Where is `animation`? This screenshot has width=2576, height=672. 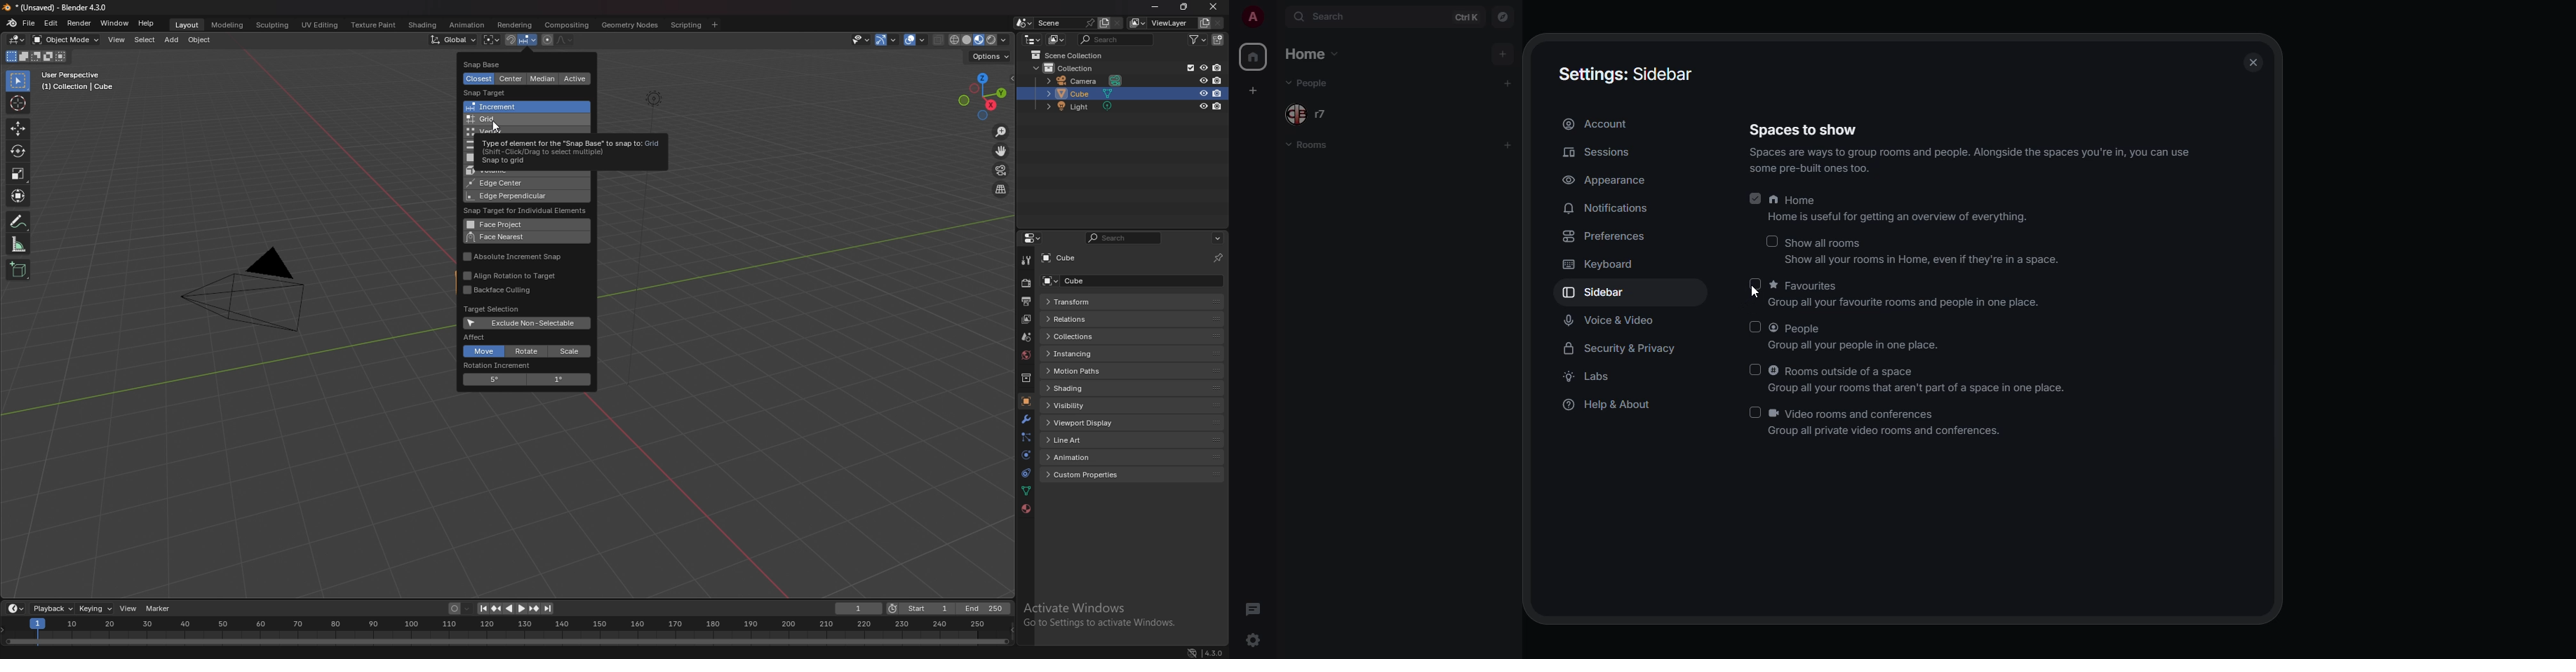 animation is located at coordinates (1087, 457).